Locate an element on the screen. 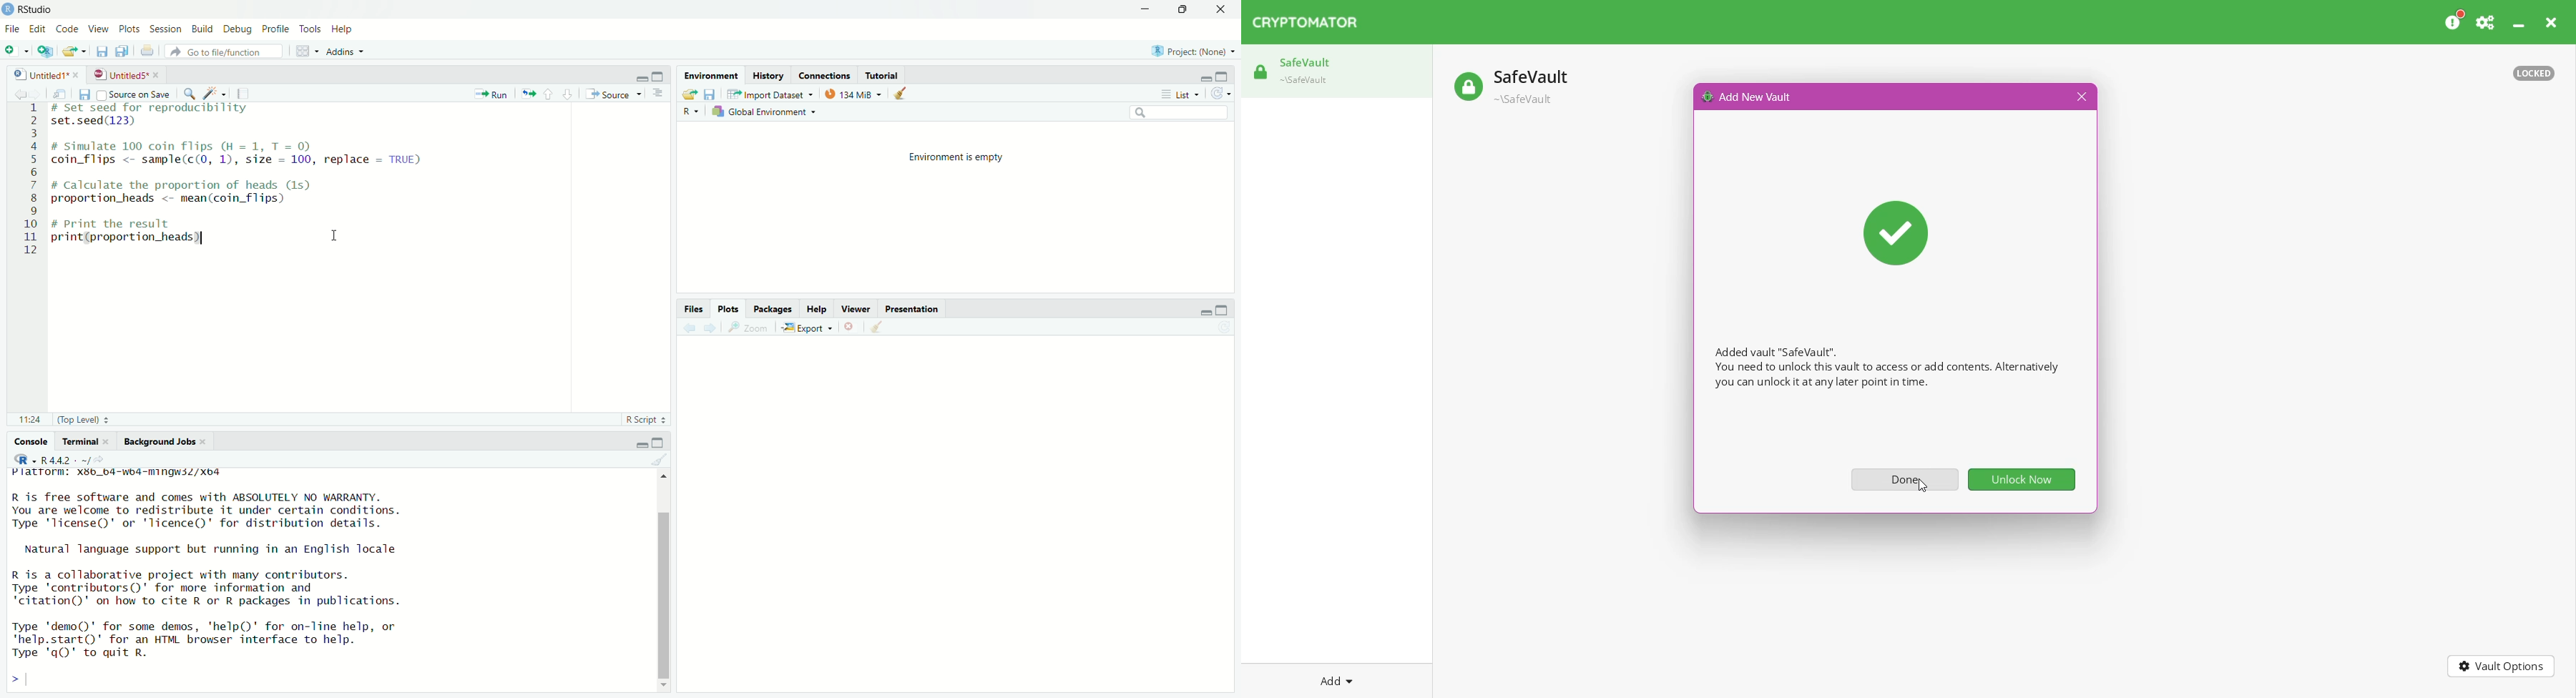 This screenshot has height=700, width=2576. maximize is located at coordinates (663, 443).